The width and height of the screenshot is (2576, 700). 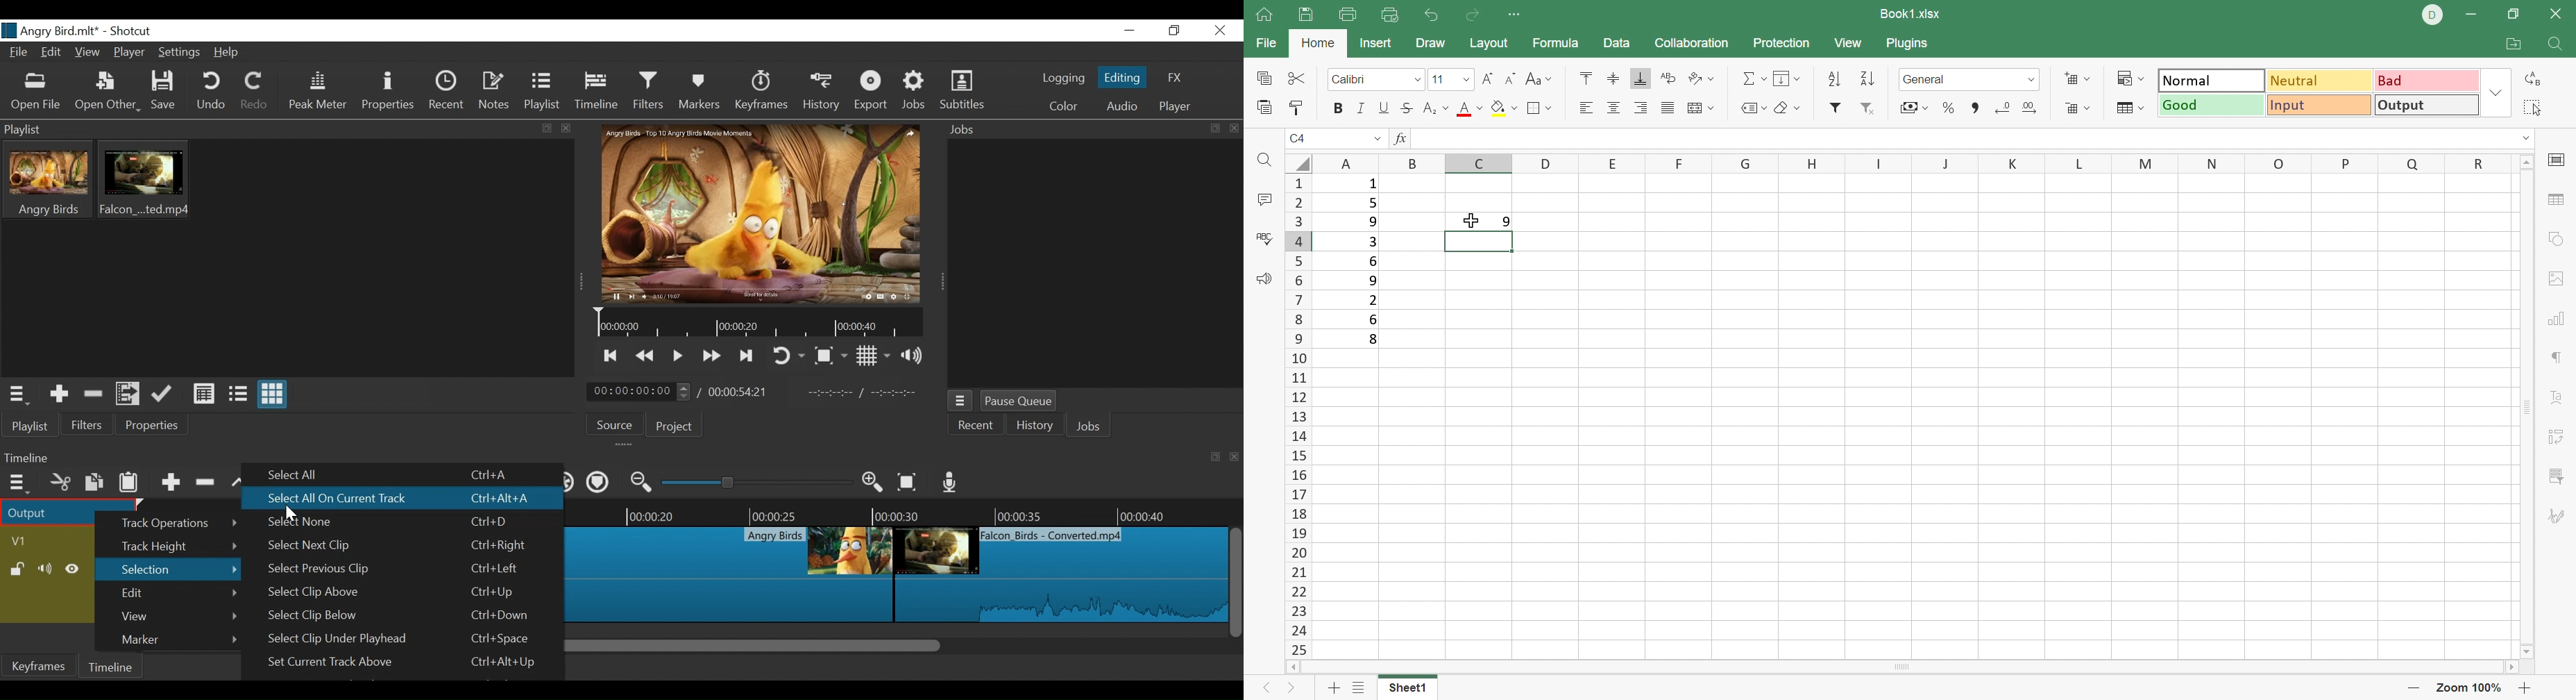 What do you see at coordinates (1471, 219) in the screenshot?
I see `Cursor` at bounding box center [1471, 219].